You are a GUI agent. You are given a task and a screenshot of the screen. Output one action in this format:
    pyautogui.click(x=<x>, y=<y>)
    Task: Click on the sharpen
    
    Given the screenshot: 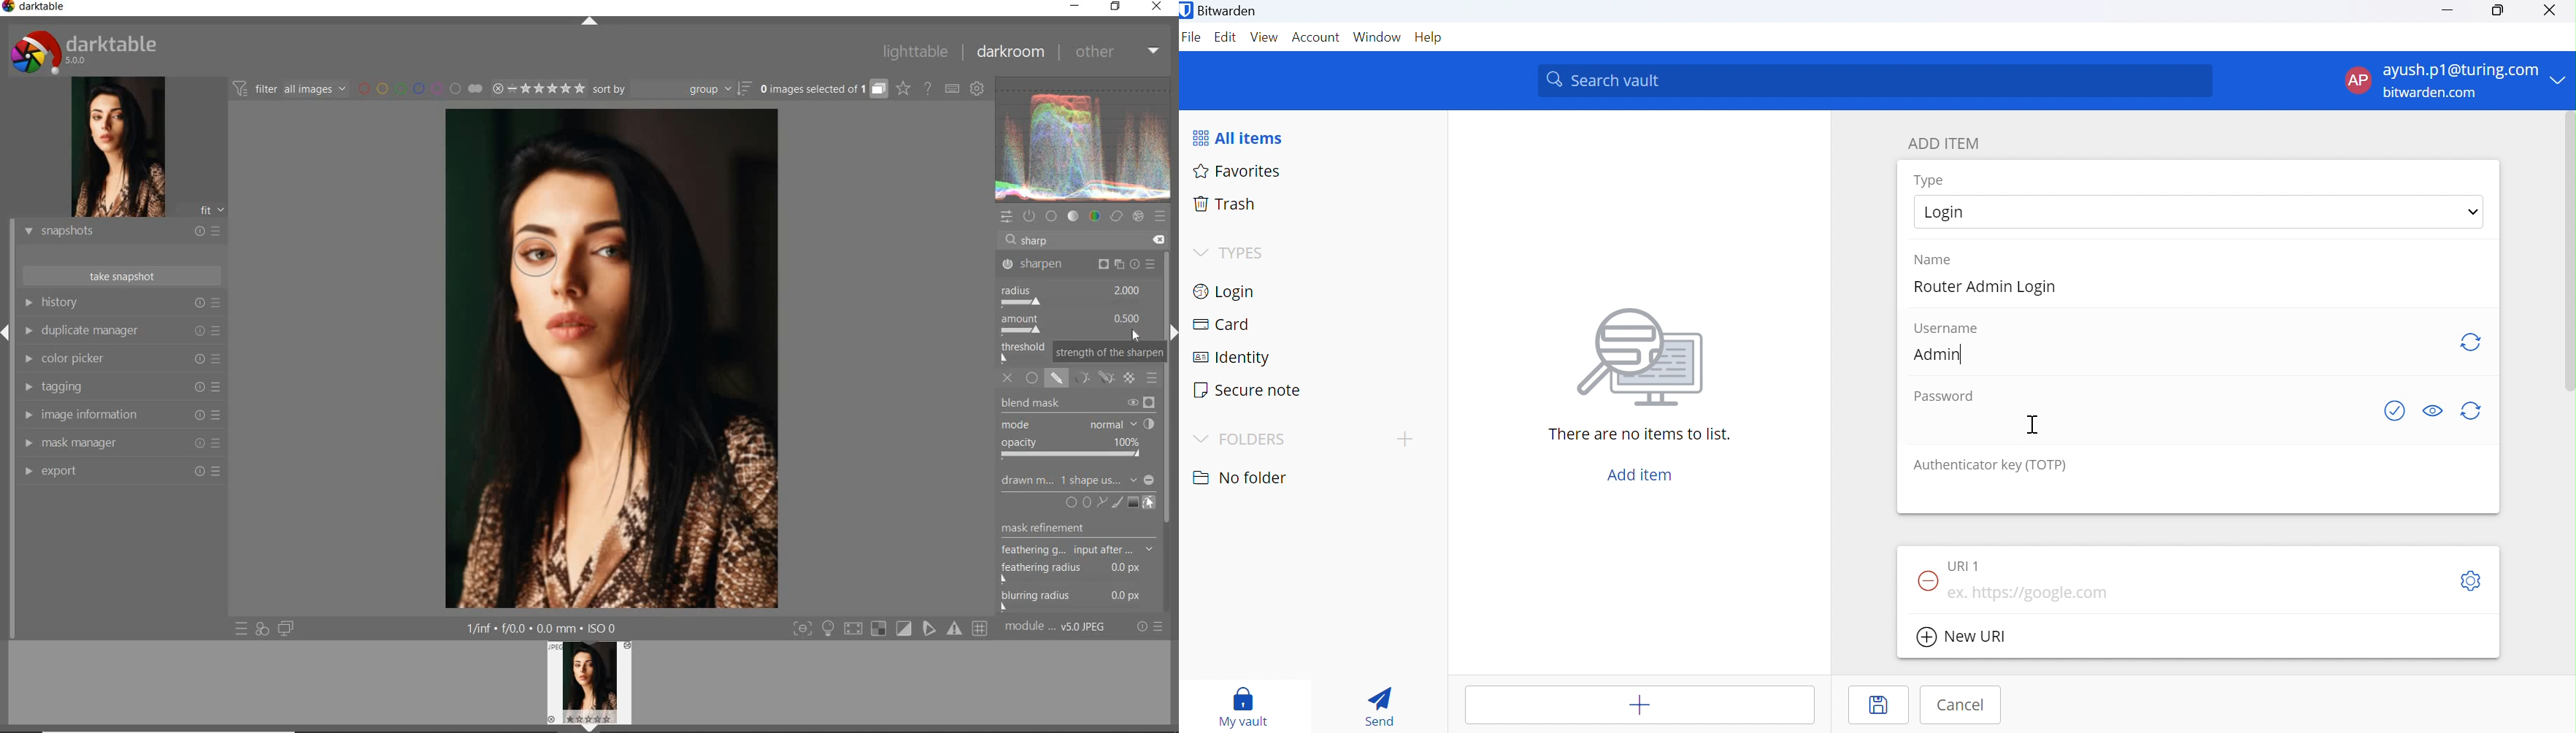 What is the action you would take?
    pyautogui.click(x=1079, y=263)
    